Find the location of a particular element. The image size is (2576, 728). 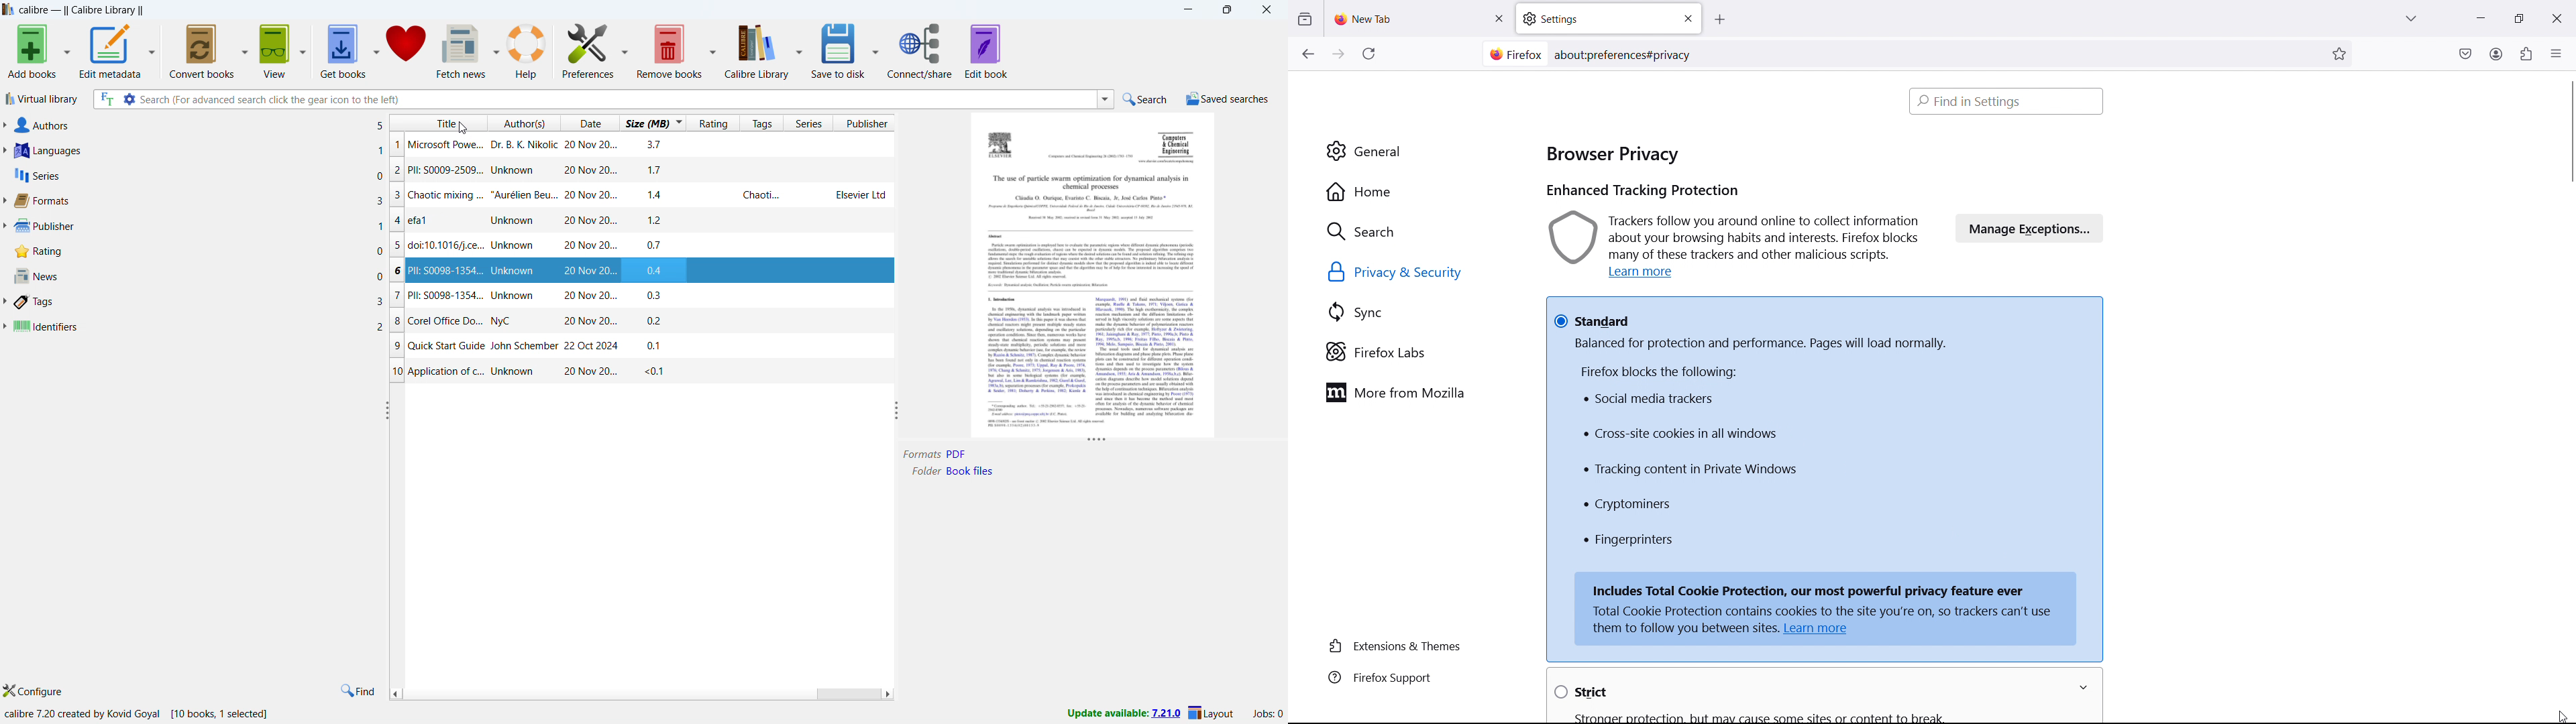

scroll right is located at coordinates (888, 694).